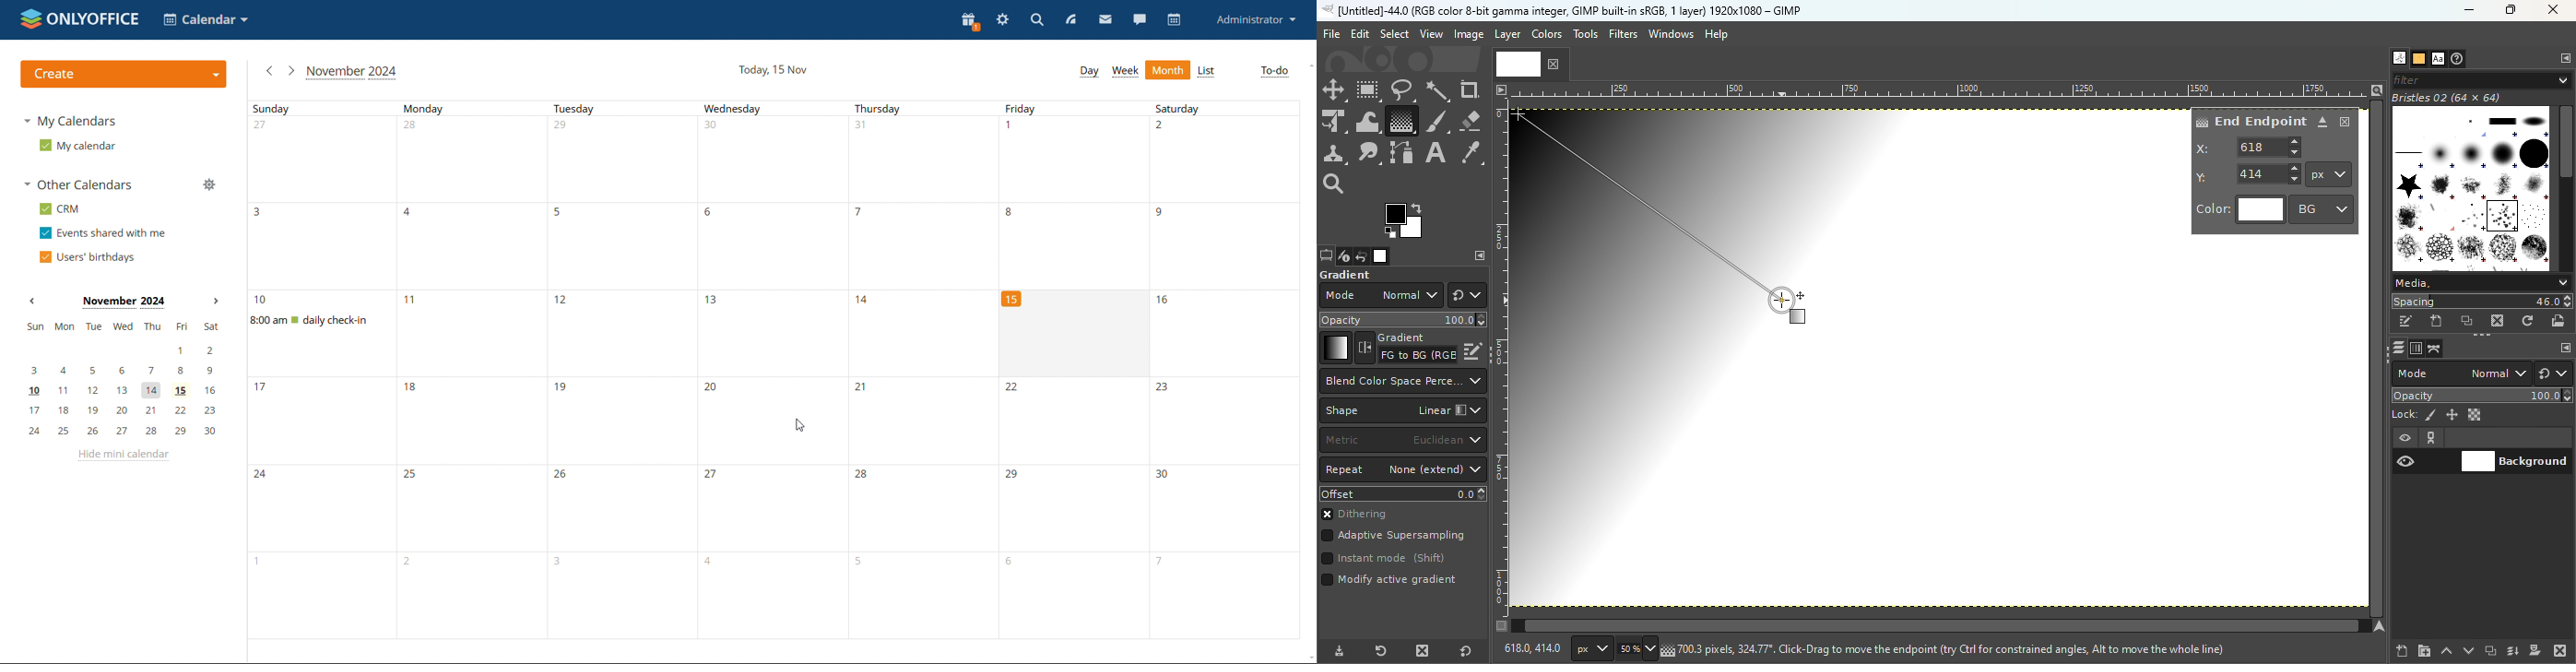 This screenshot has width=2576, height=672. Describe the element at coordinates (77, 145) in the screenshot. I see `my calendar` at that location.